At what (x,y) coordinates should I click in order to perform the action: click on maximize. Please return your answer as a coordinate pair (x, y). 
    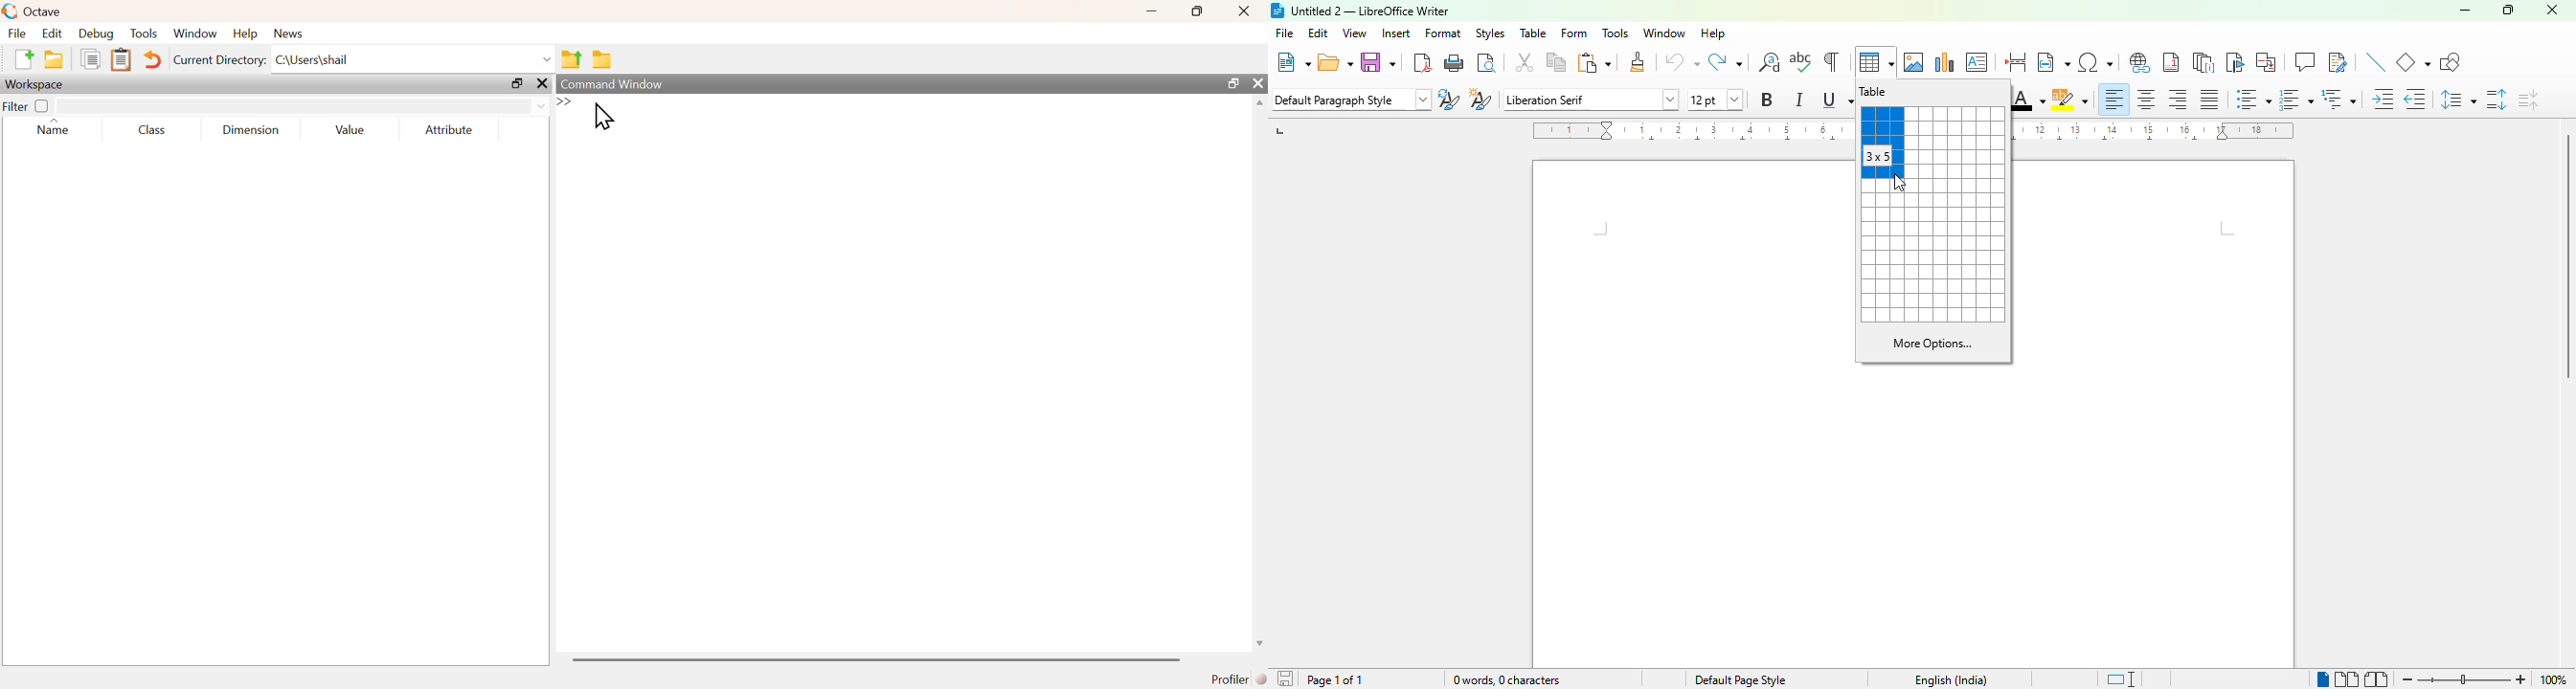
    Looking at the image, I should click on (516, 84).